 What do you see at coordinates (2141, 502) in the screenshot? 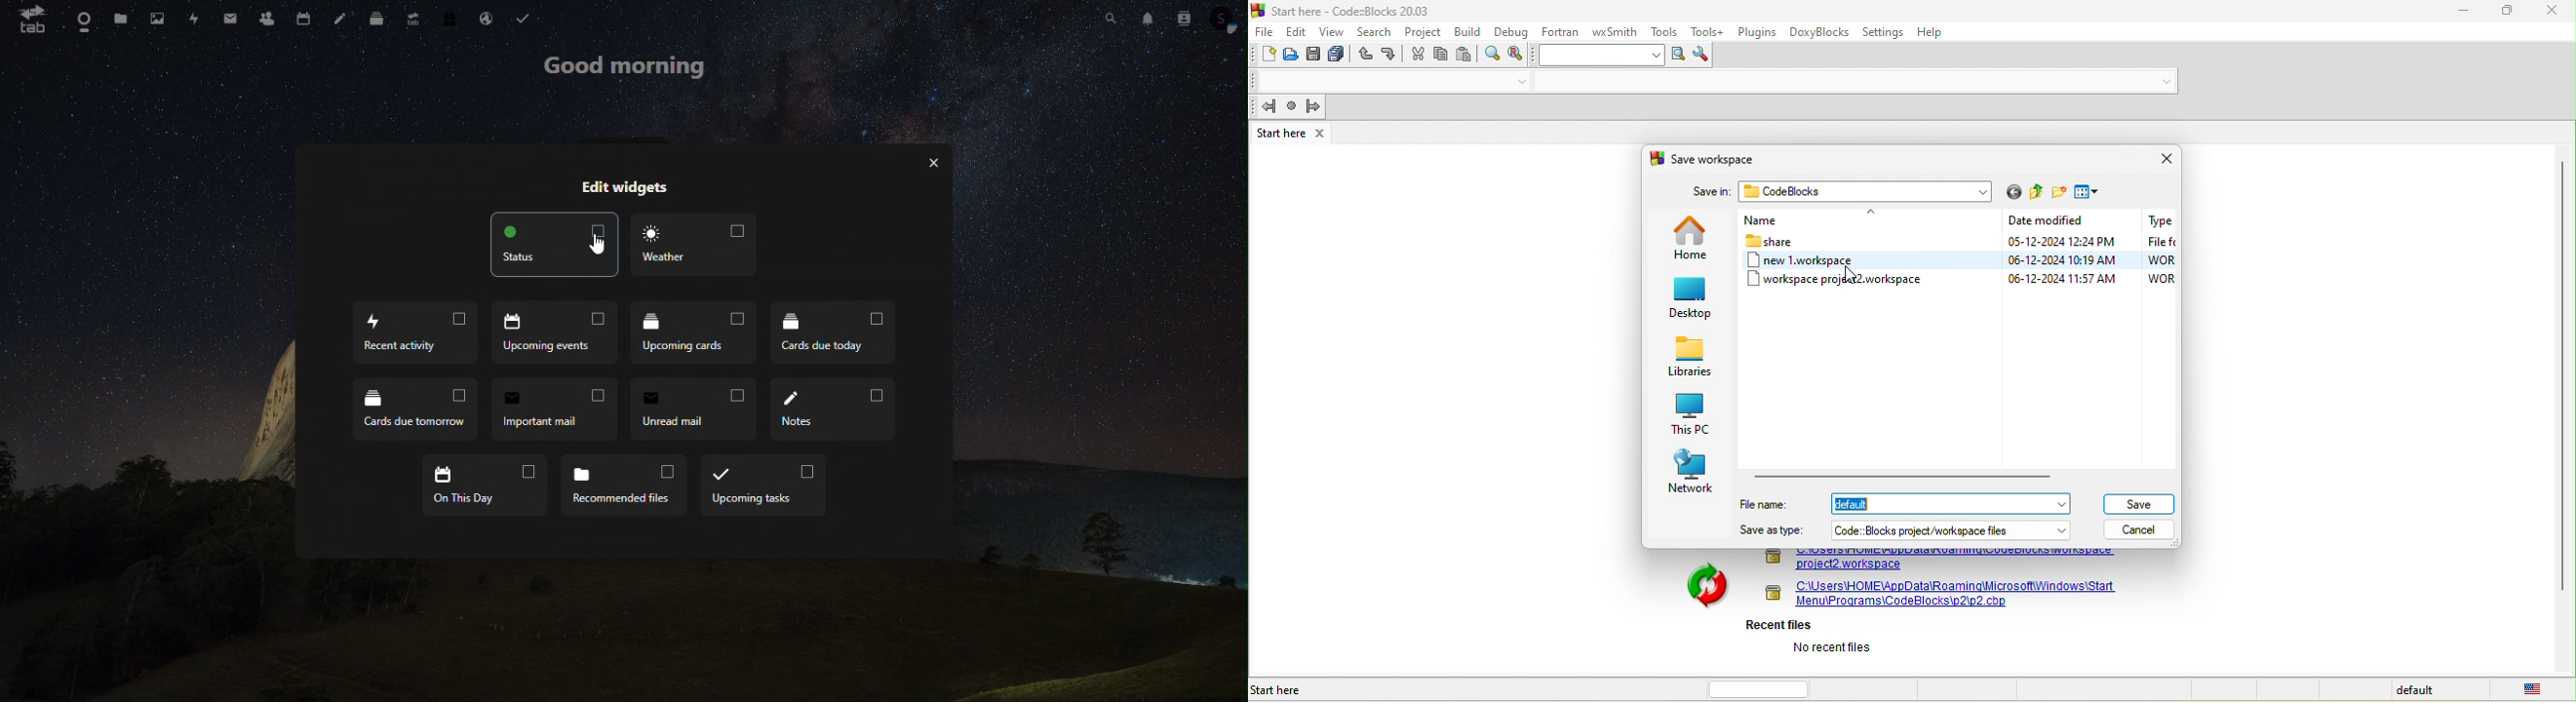
I see `save` at bounding box center [2141, 502].